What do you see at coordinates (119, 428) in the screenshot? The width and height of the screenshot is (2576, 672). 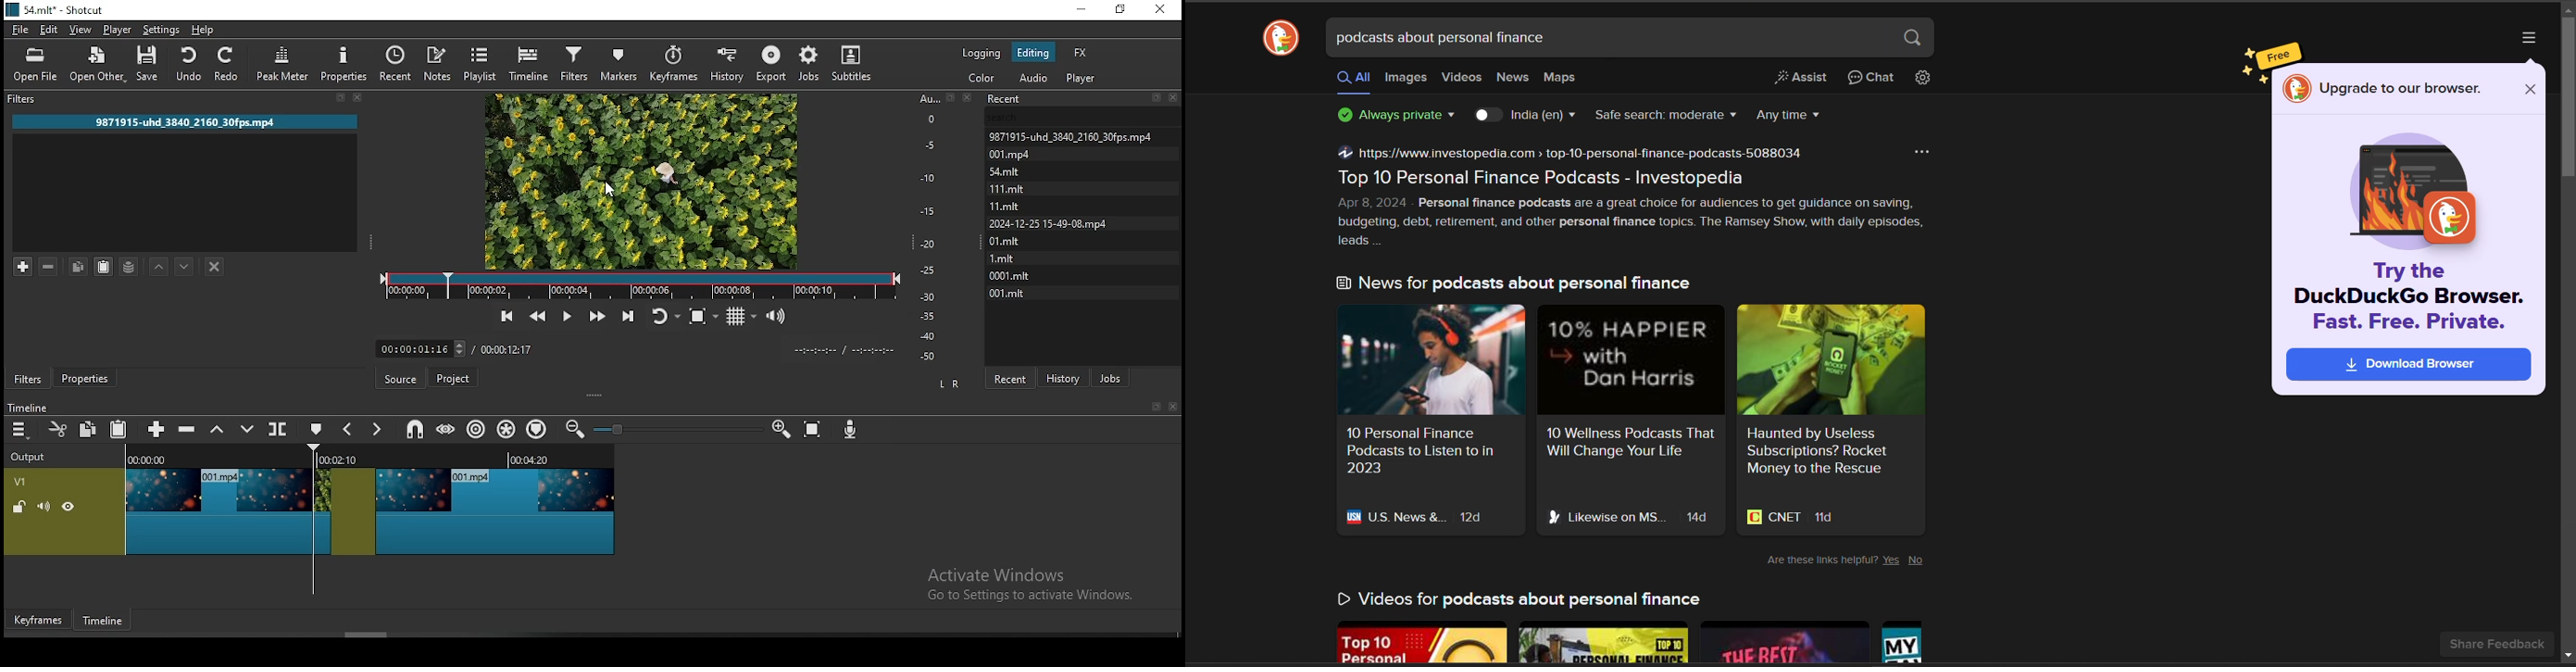 I see `paste` at bounding box center [119, 428].